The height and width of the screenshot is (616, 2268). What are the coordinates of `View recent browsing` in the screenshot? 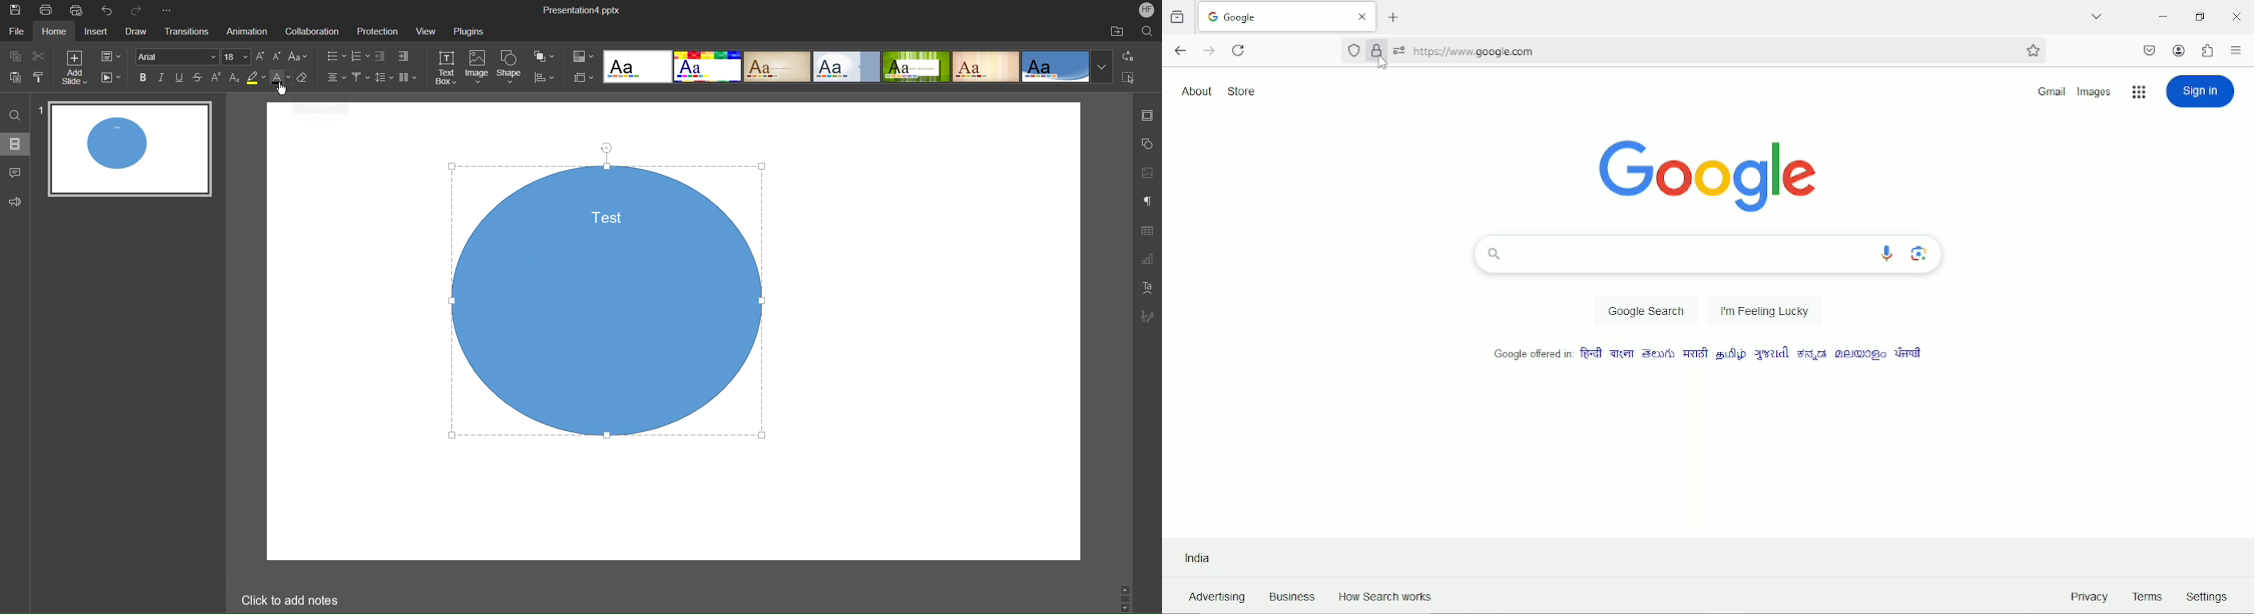 It's located at (1179, 17).